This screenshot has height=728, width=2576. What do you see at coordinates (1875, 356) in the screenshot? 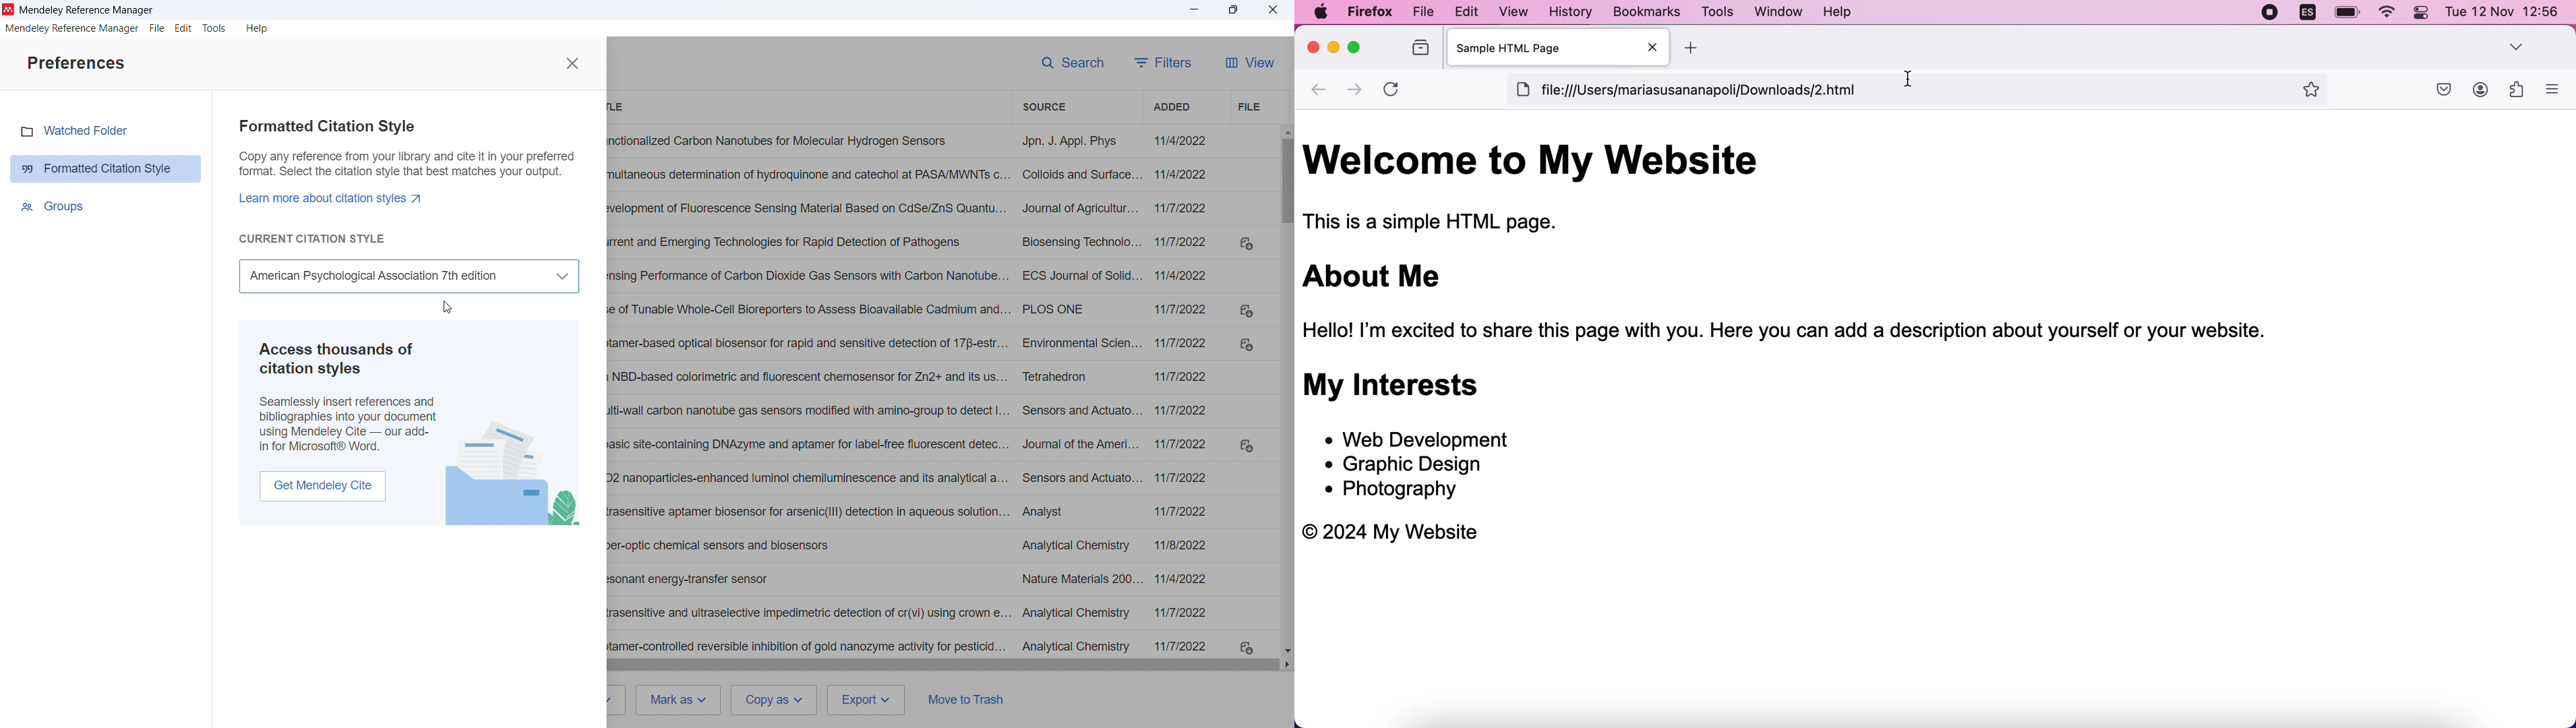
I see `This is an HTML page where it can be considered as a portfolio template where the user showcases their interests and welcomes the audience ` at bounding box center [1875, 356].